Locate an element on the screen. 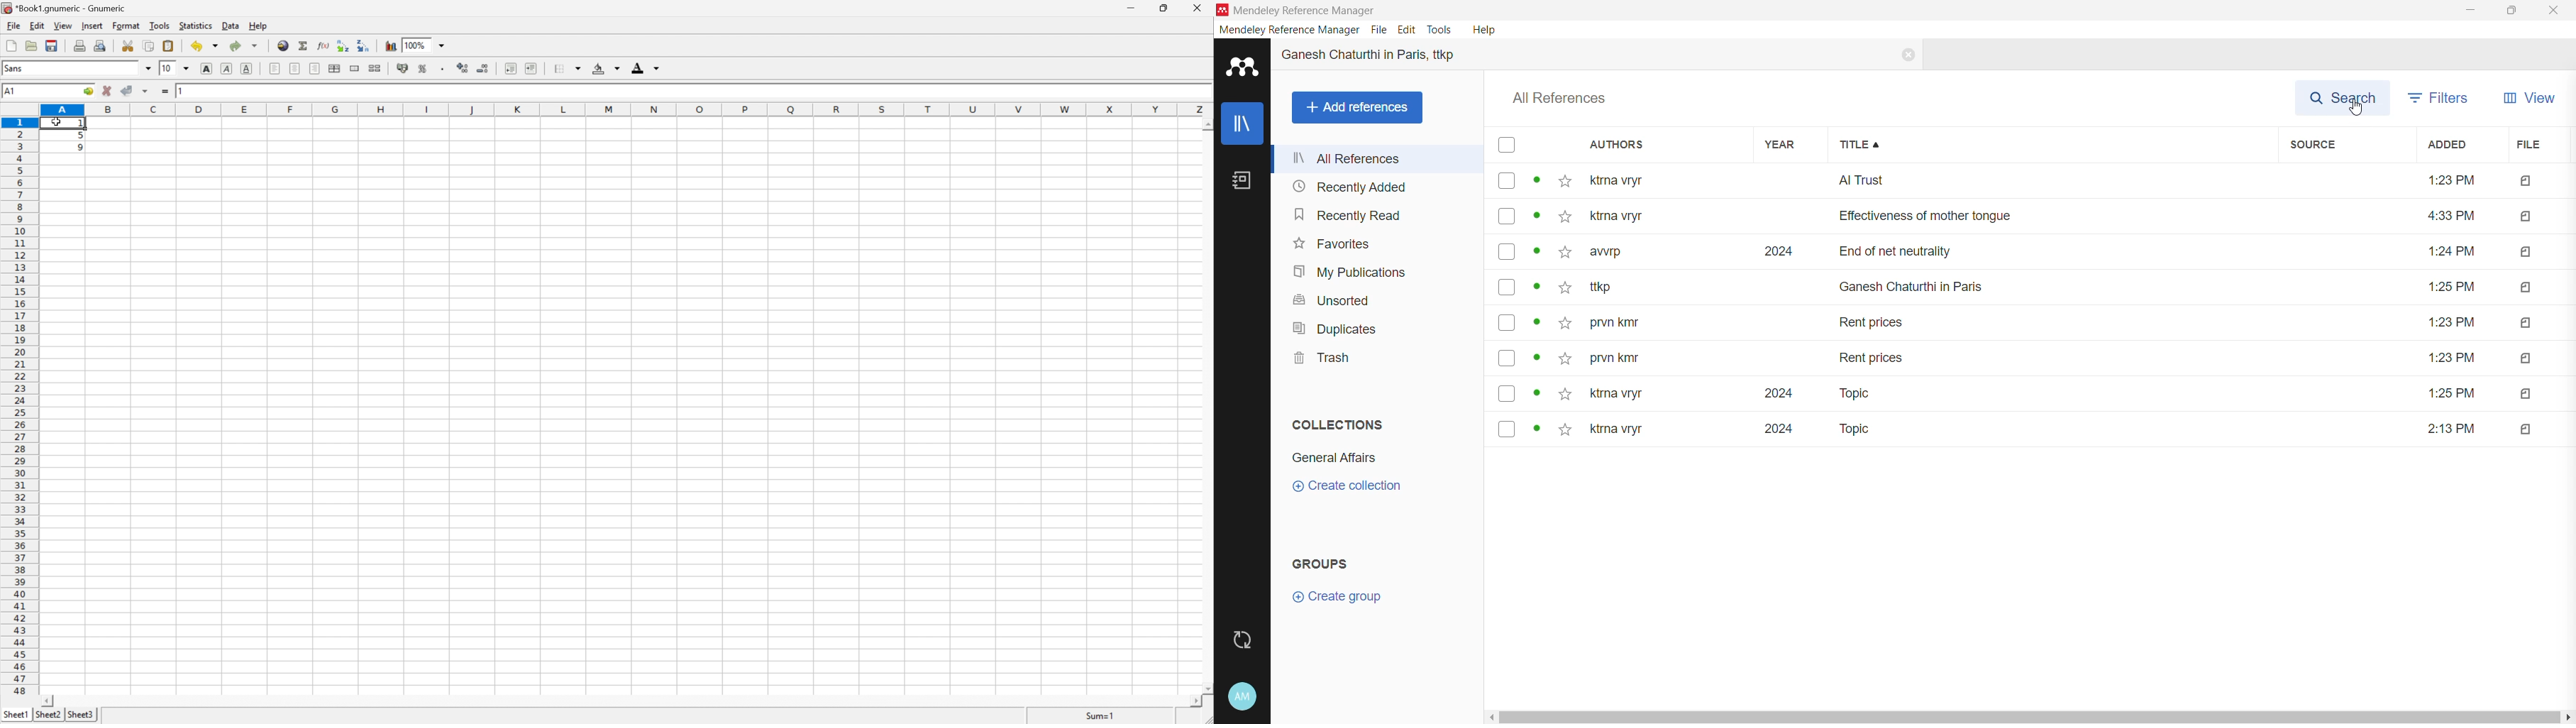 Image resolution: width=2576 pixels, height=728 pixels. move left is located at coordinates (1491, 718).